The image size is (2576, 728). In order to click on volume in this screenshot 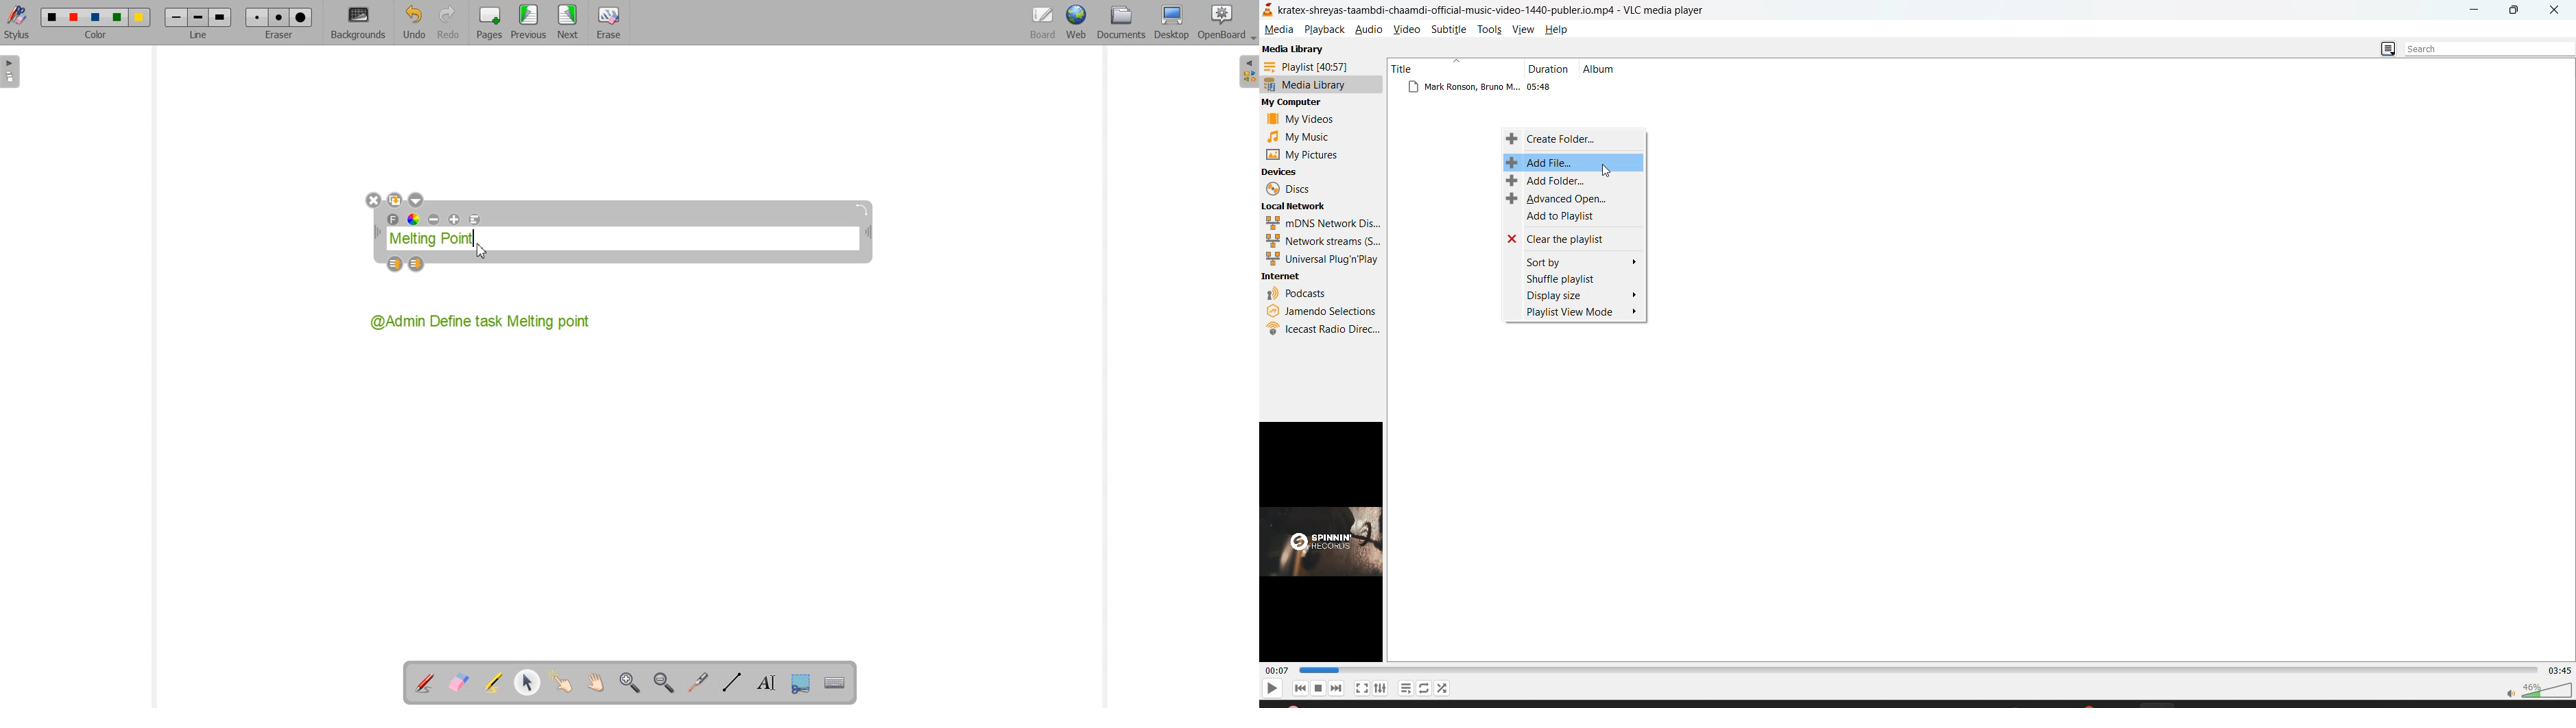, I will do `click(2538, 694)`.